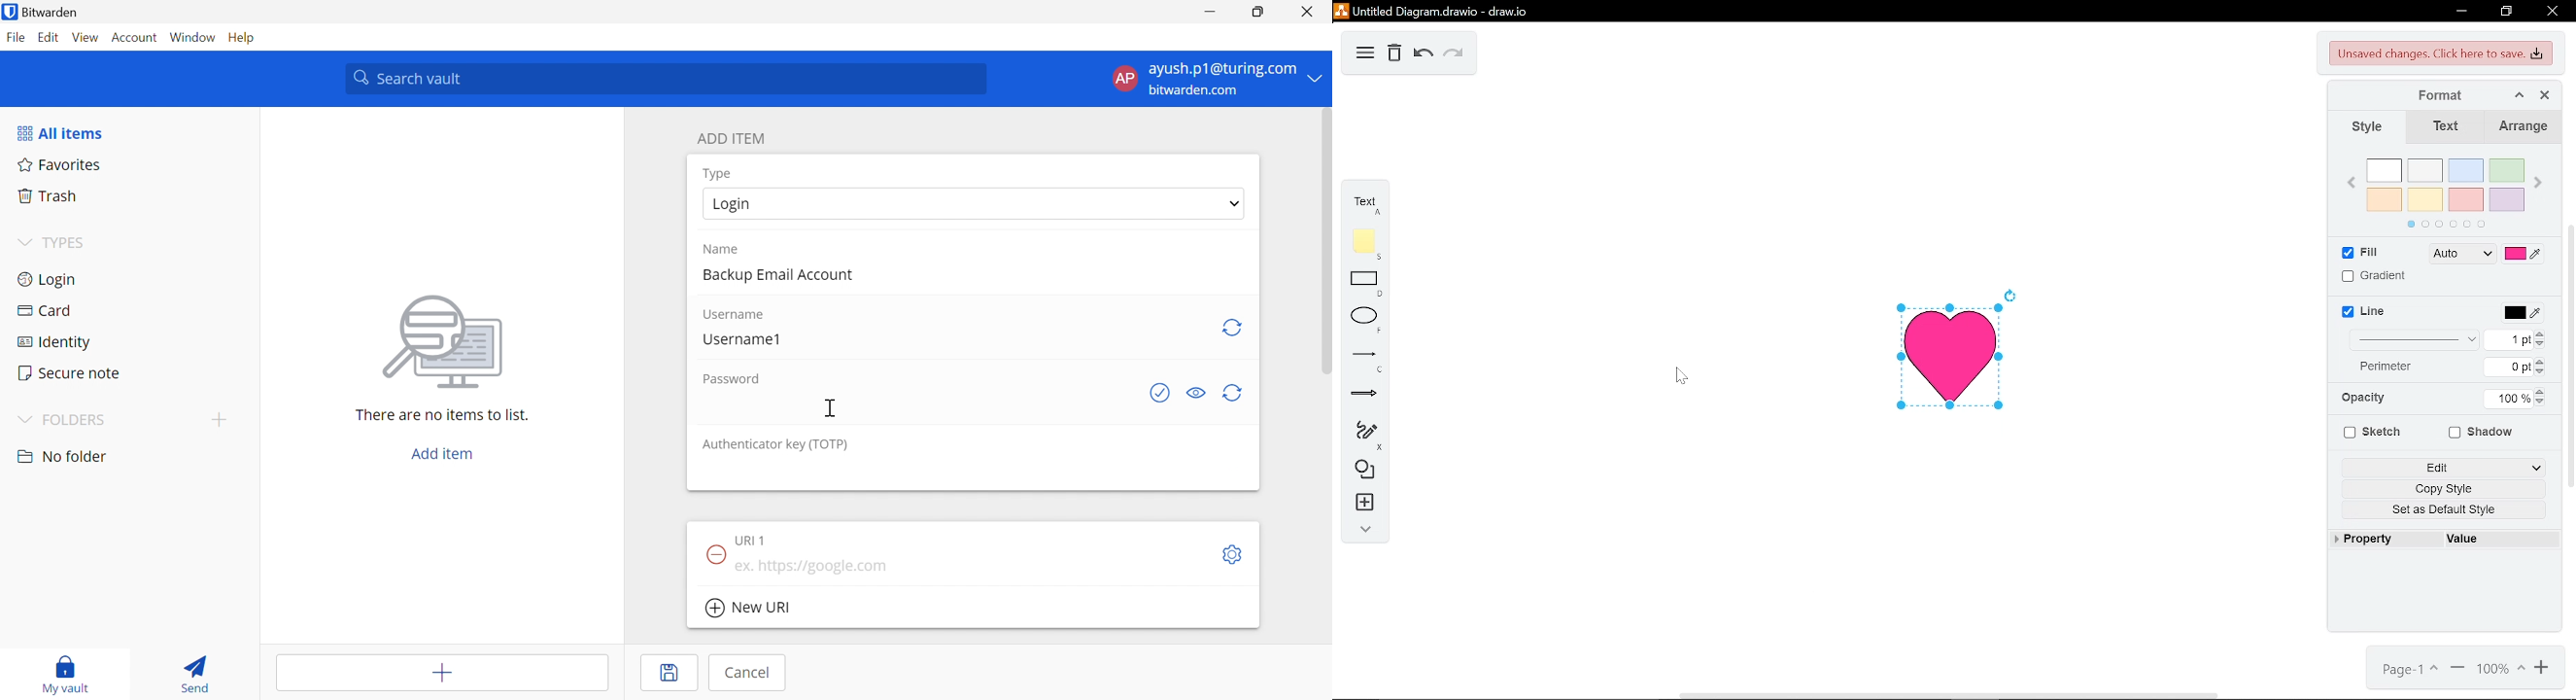  What do you see at coordinates (63, 458) in the screenshot?
I see `No folder` at bounding box center [63, 458].